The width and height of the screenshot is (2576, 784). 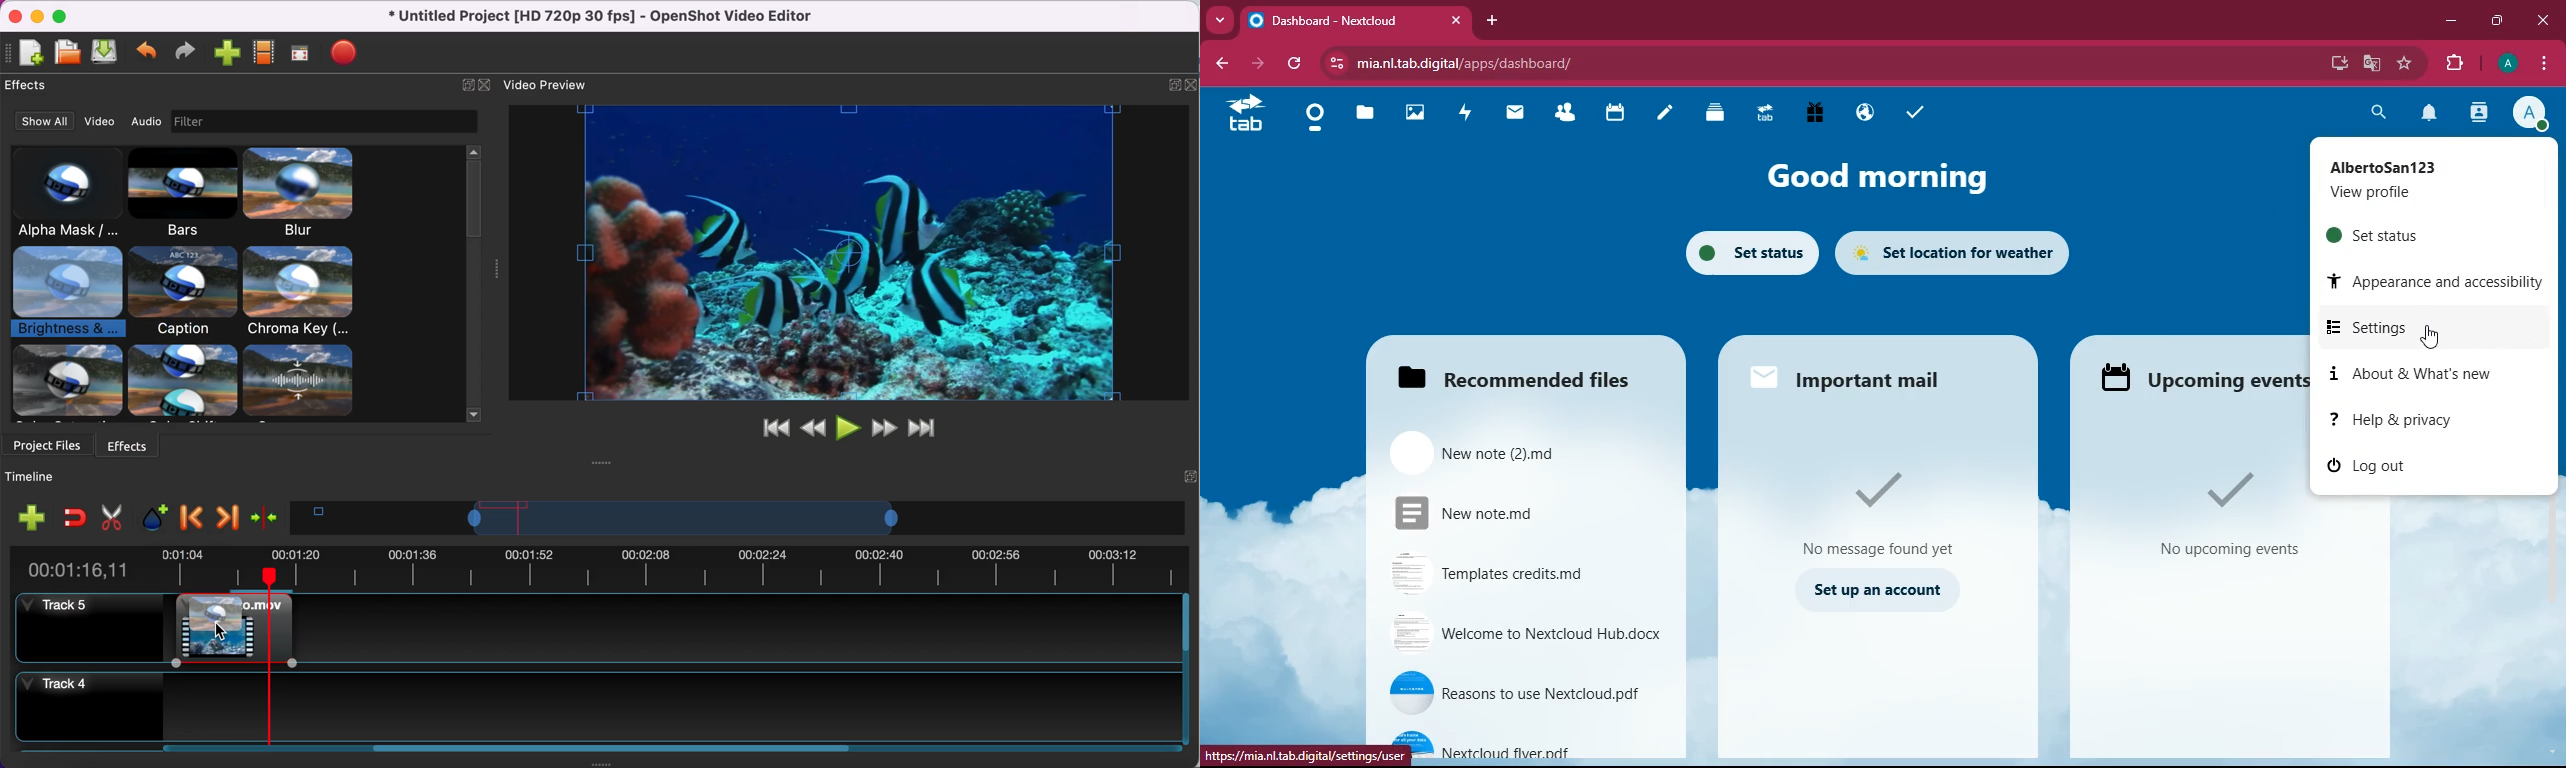 I want to click on extensions, so click(x=2455, y=66).